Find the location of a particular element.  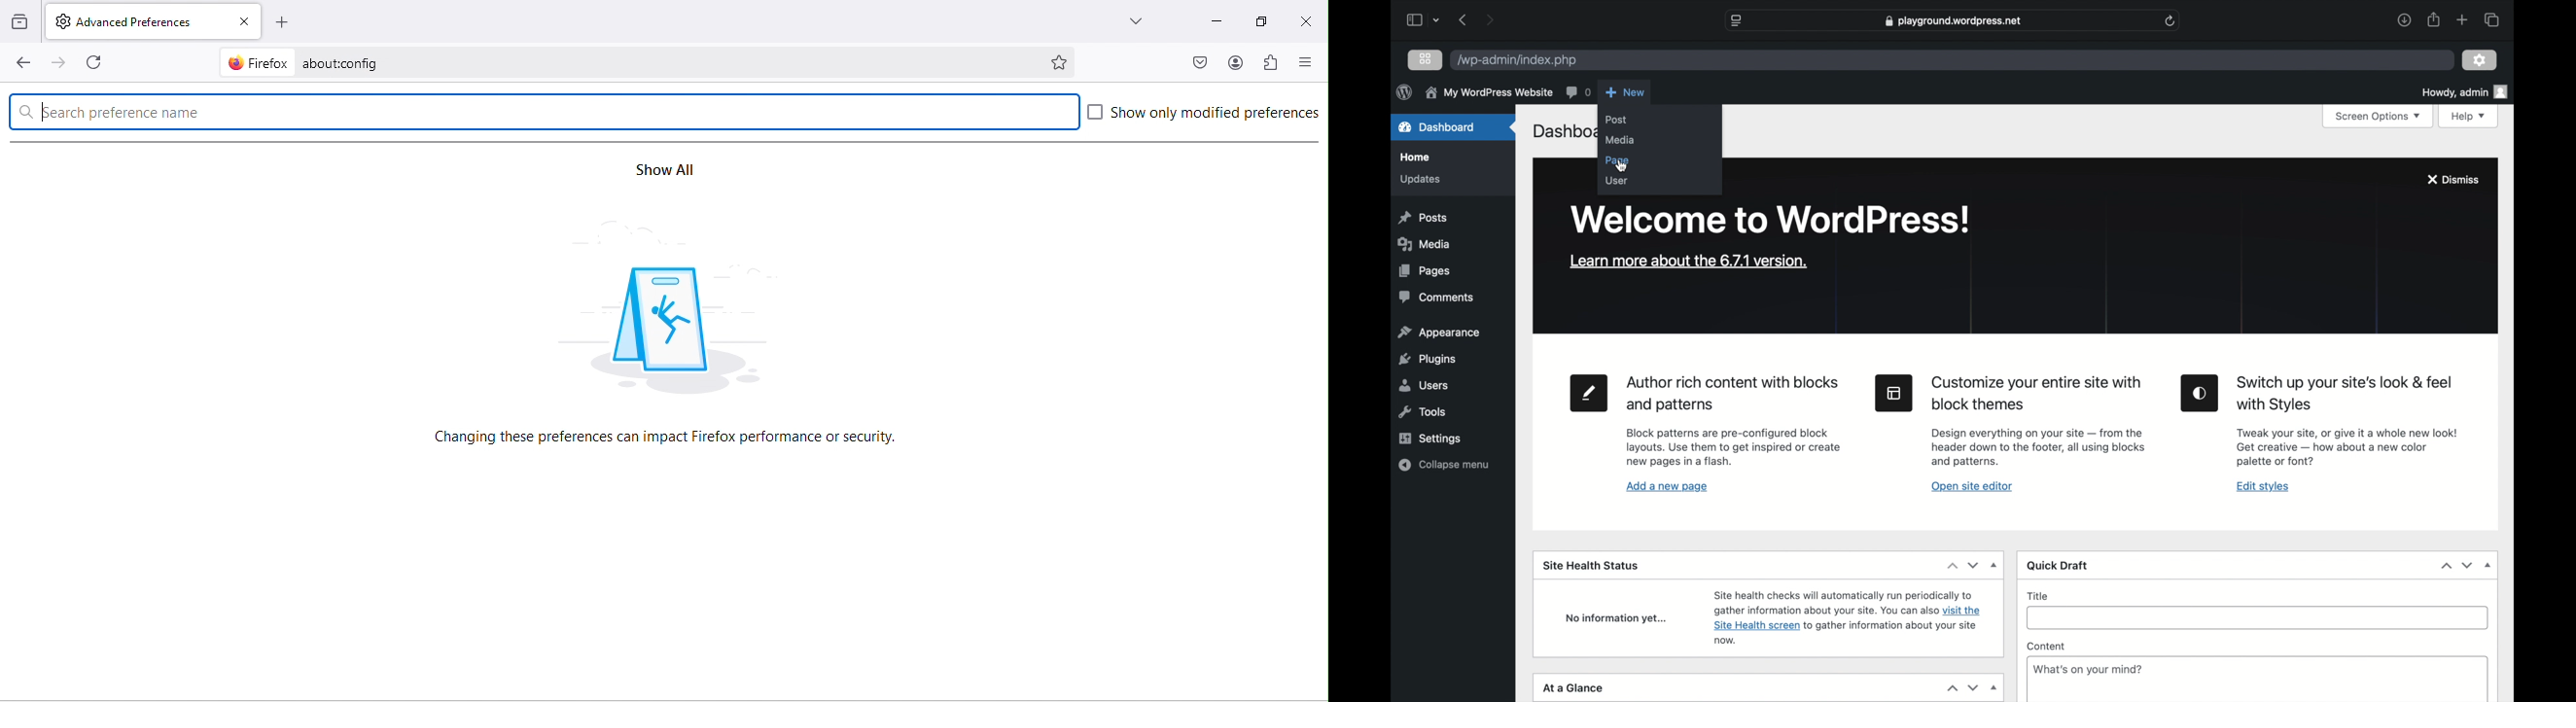

at a glance is located at coordinates (1573, 688).